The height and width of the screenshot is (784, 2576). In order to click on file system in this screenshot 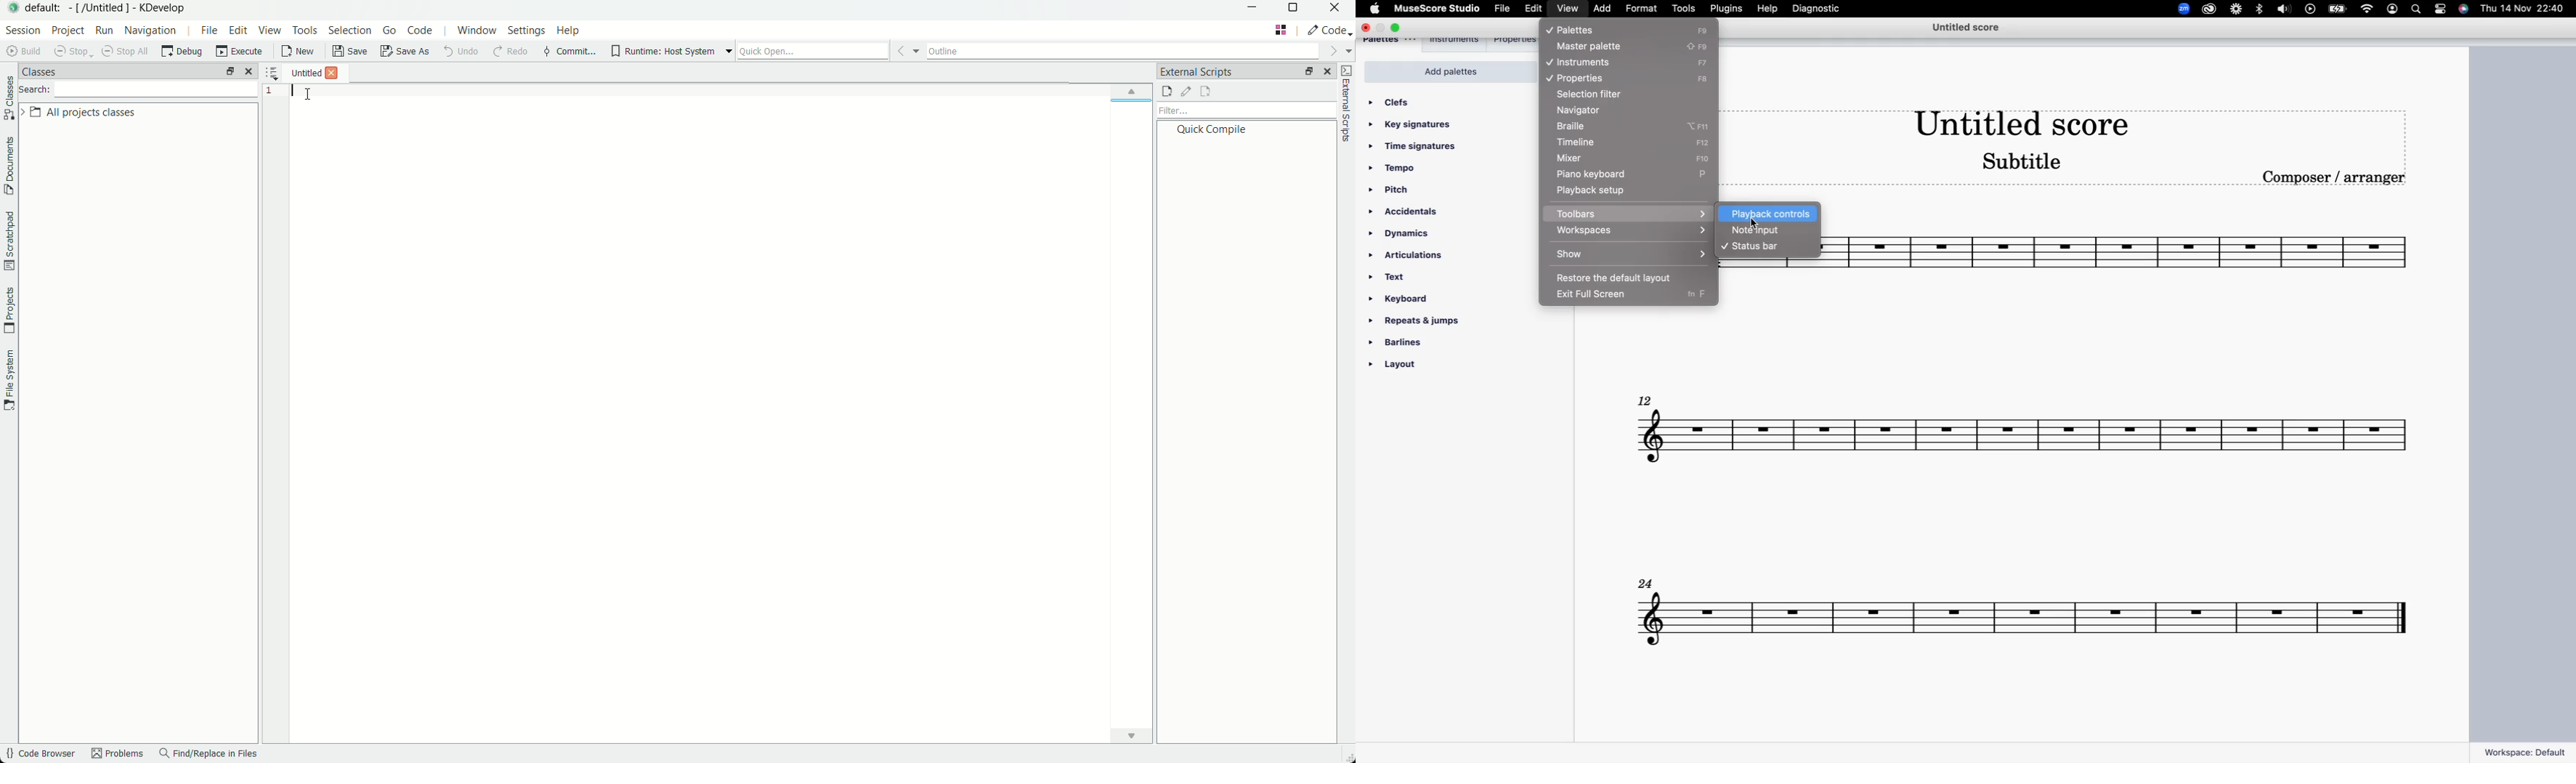, I will do `click(11, 380)`.